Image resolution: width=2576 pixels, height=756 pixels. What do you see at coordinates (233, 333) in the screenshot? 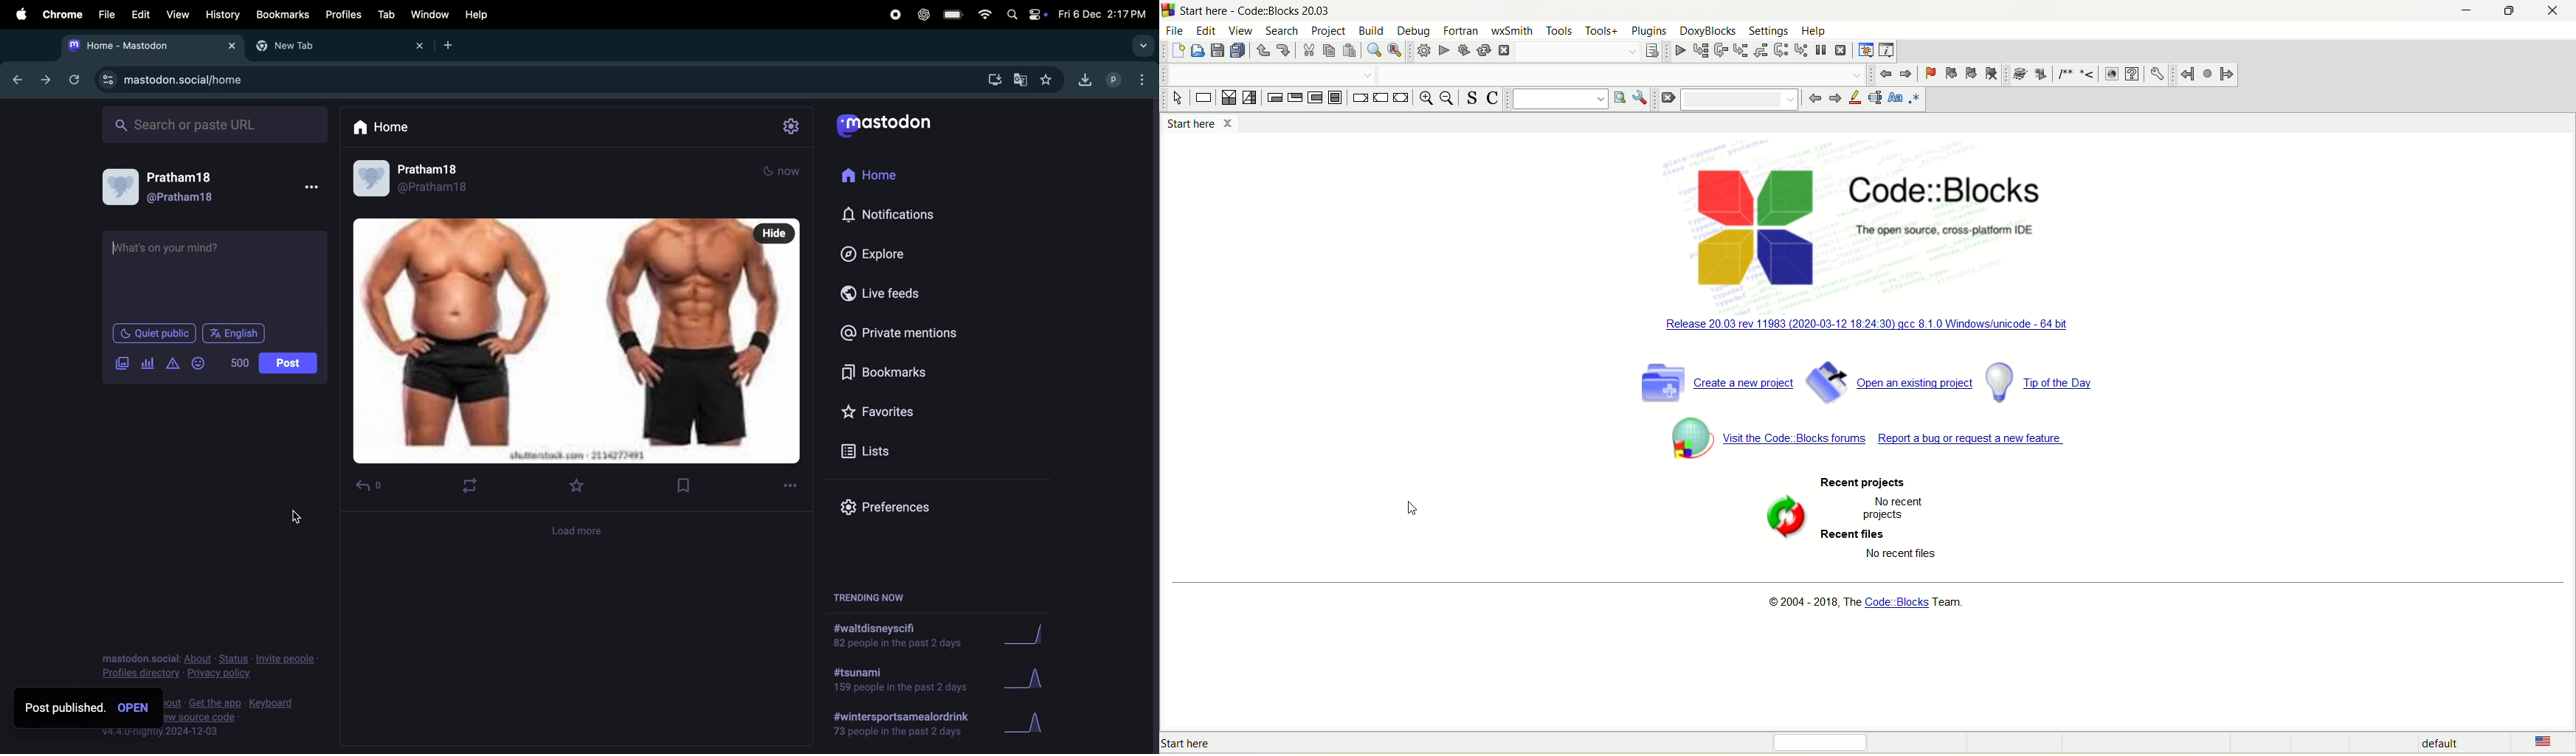
I see `English` at bounding box center [233, 333].